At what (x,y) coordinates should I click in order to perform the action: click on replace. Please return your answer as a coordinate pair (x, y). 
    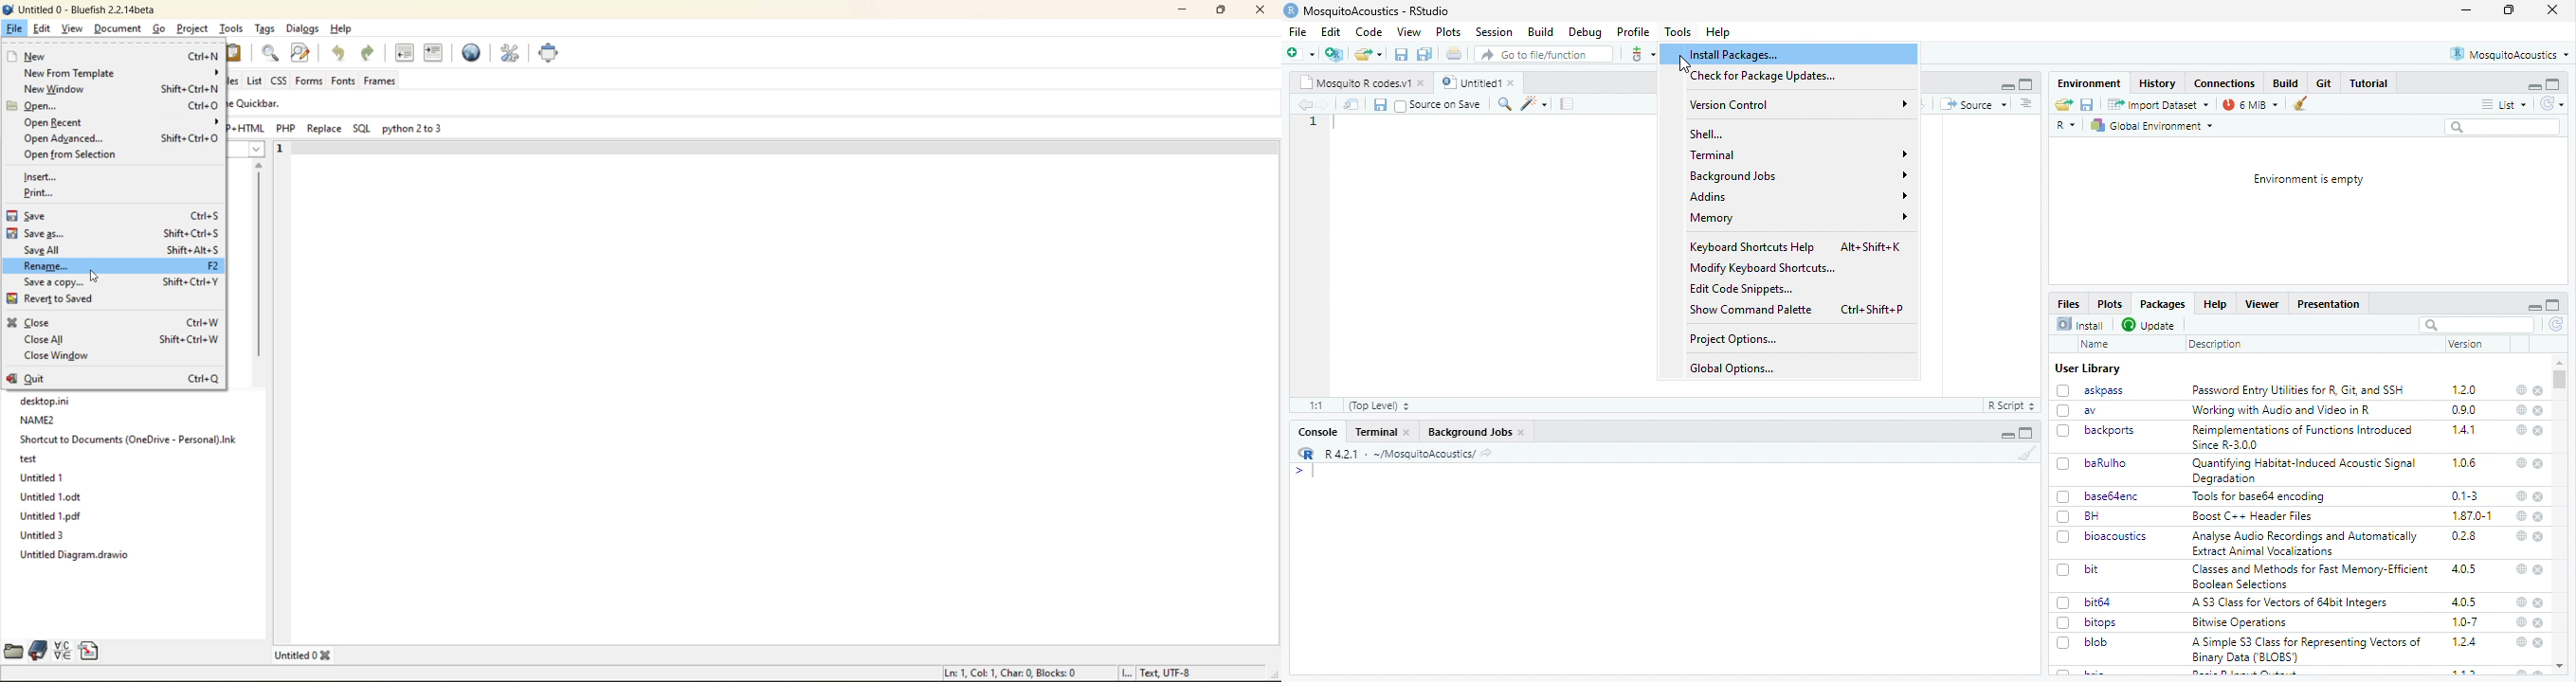
    Looking at the image, I should click on (323, 129).